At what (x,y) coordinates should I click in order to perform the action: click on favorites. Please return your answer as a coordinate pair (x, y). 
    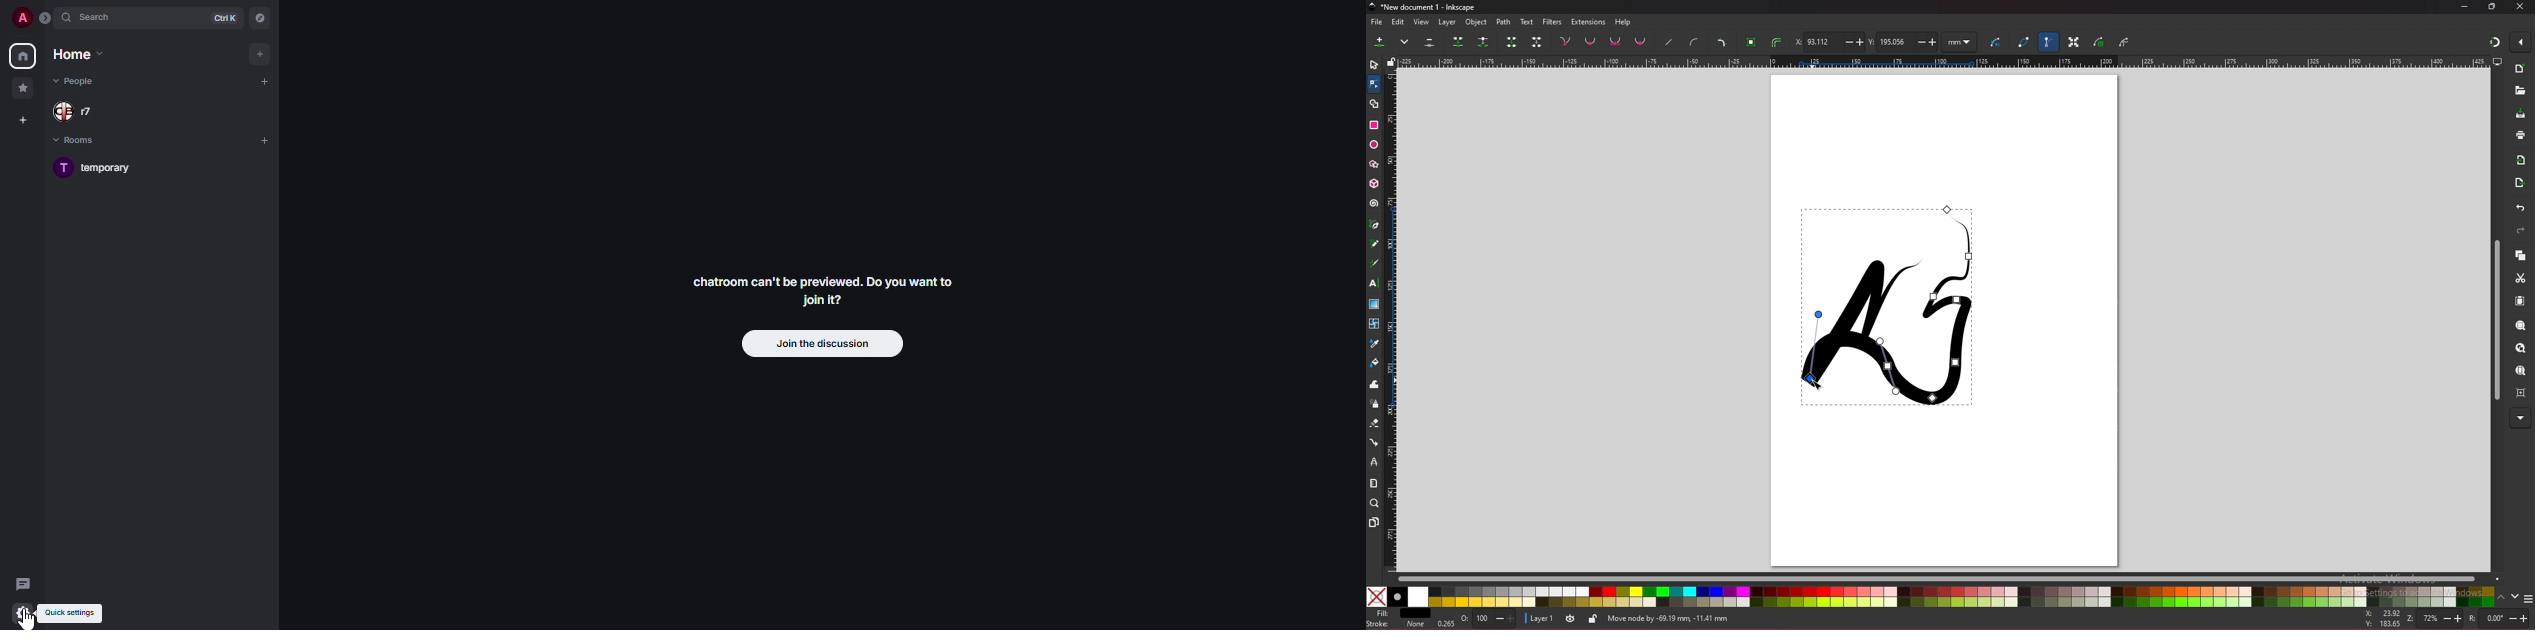
    Looking at the image, I should click on (24, 90).